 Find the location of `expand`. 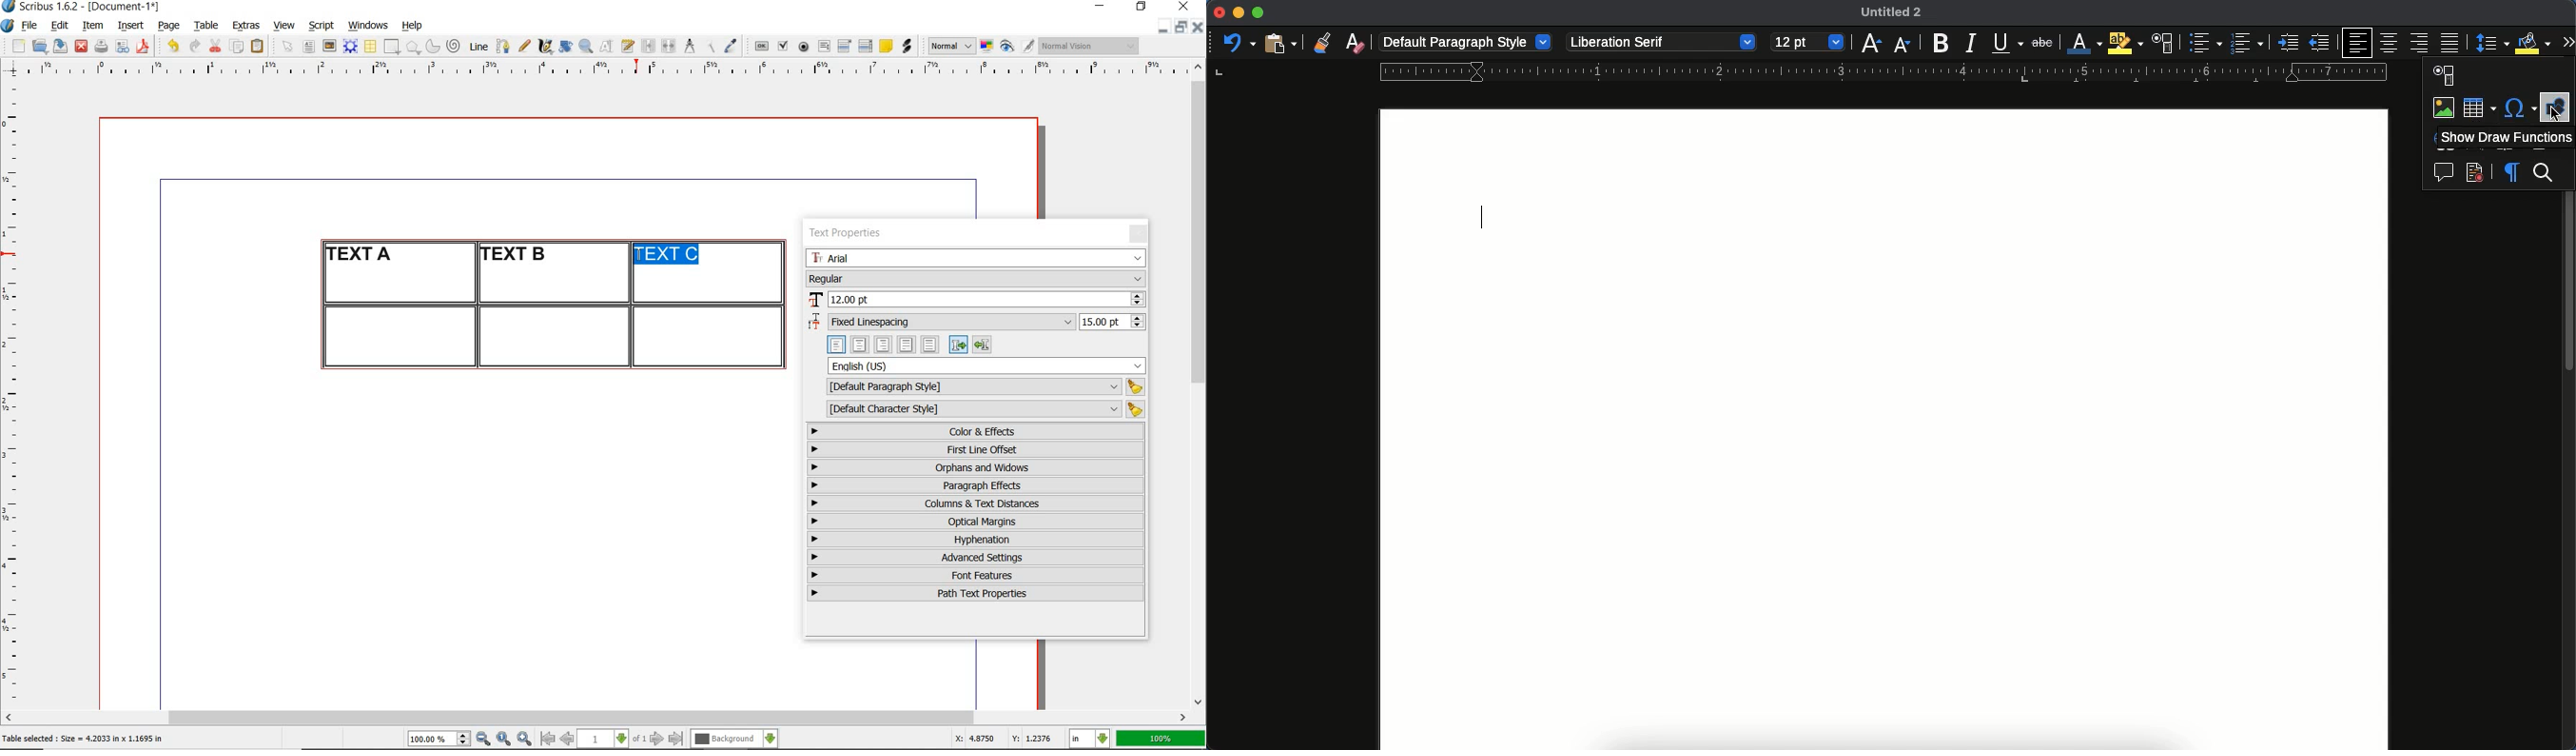

expand is located at coordinates (2566, 40).